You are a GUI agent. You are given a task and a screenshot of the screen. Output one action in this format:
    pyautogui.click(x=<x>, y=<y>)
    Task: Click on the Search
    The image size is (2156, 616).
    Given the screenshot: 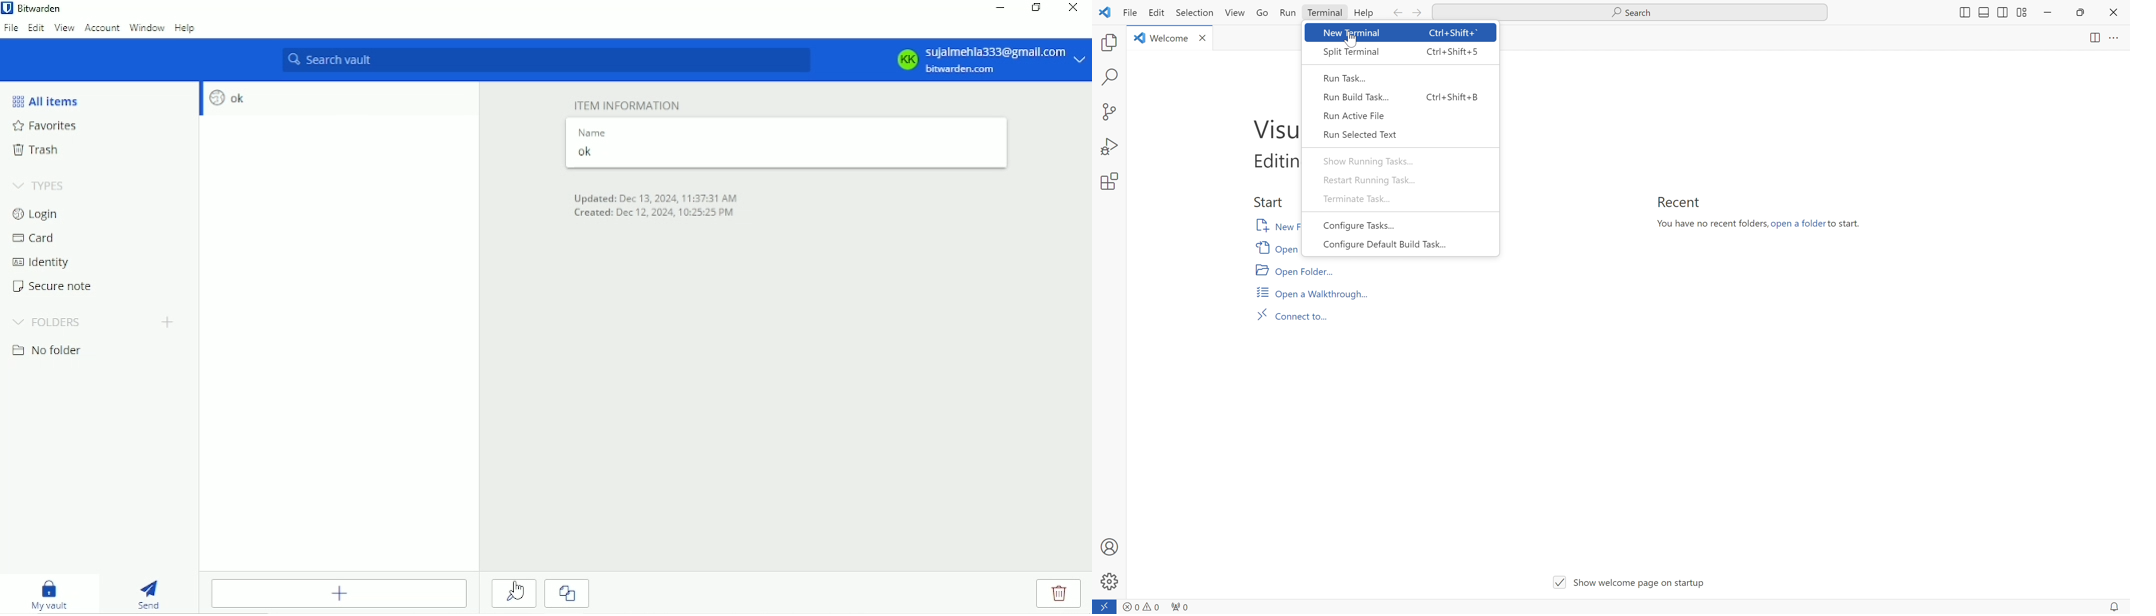 What is the action you would take?
    pyautogui.click(x=1630, y=13)
    